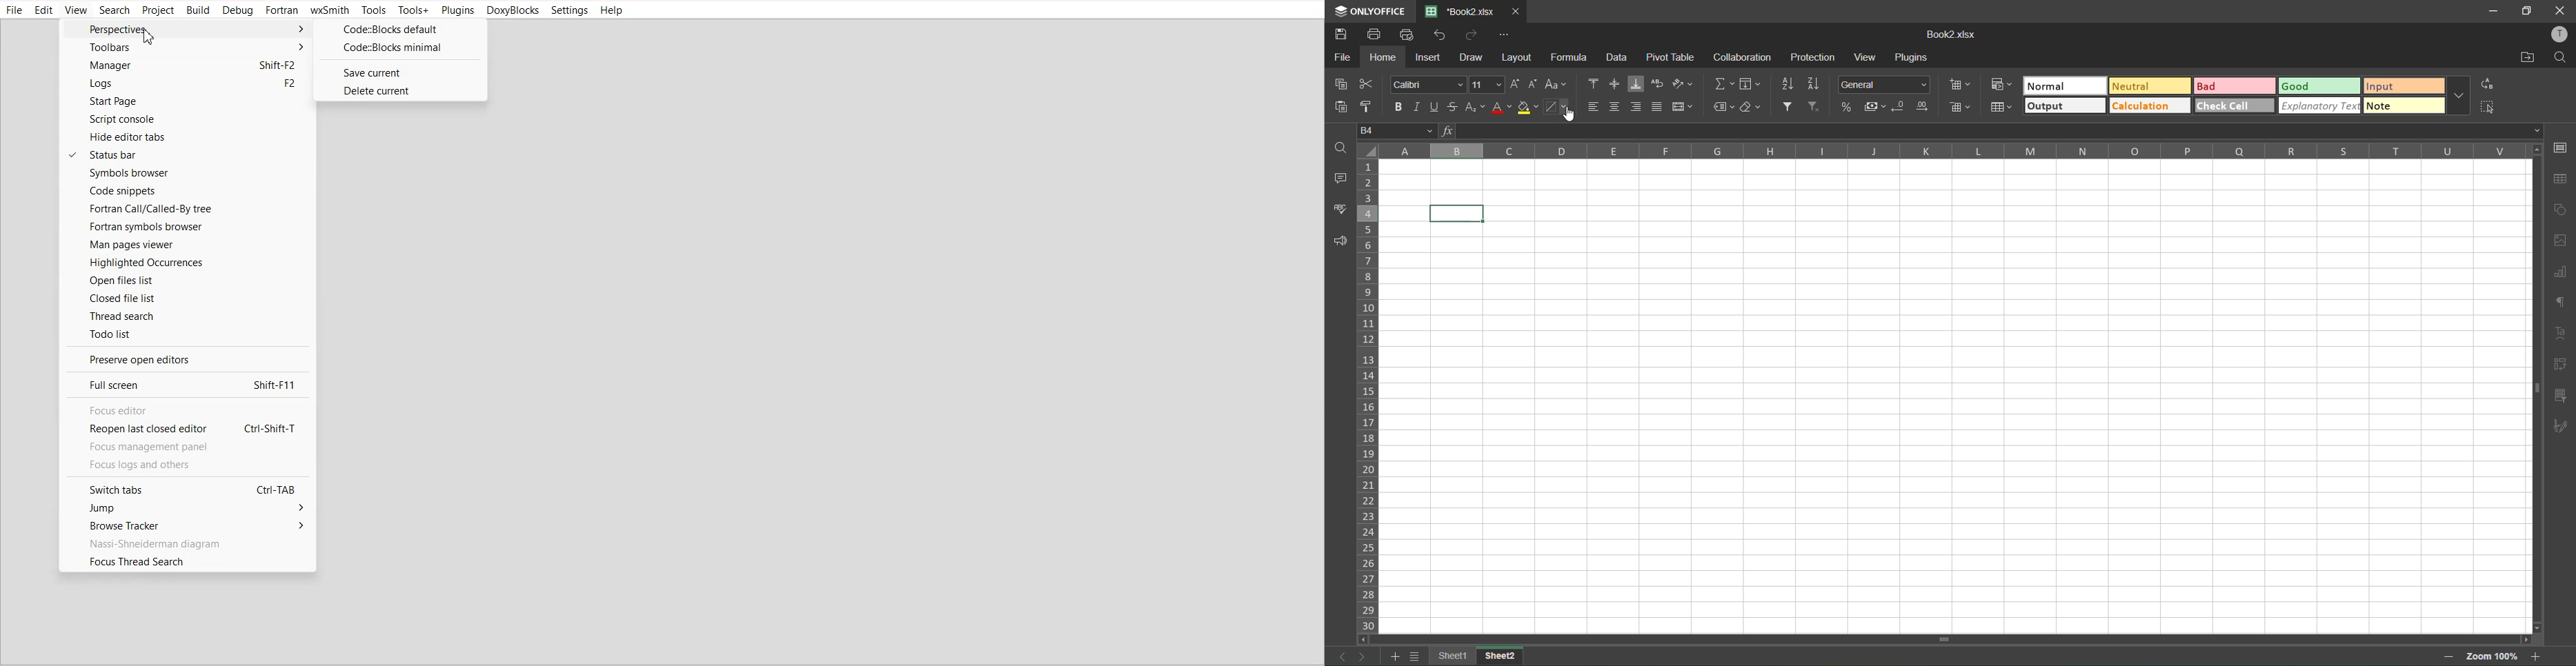  I want to click on Reopen last closed editor, so click(183, 430).